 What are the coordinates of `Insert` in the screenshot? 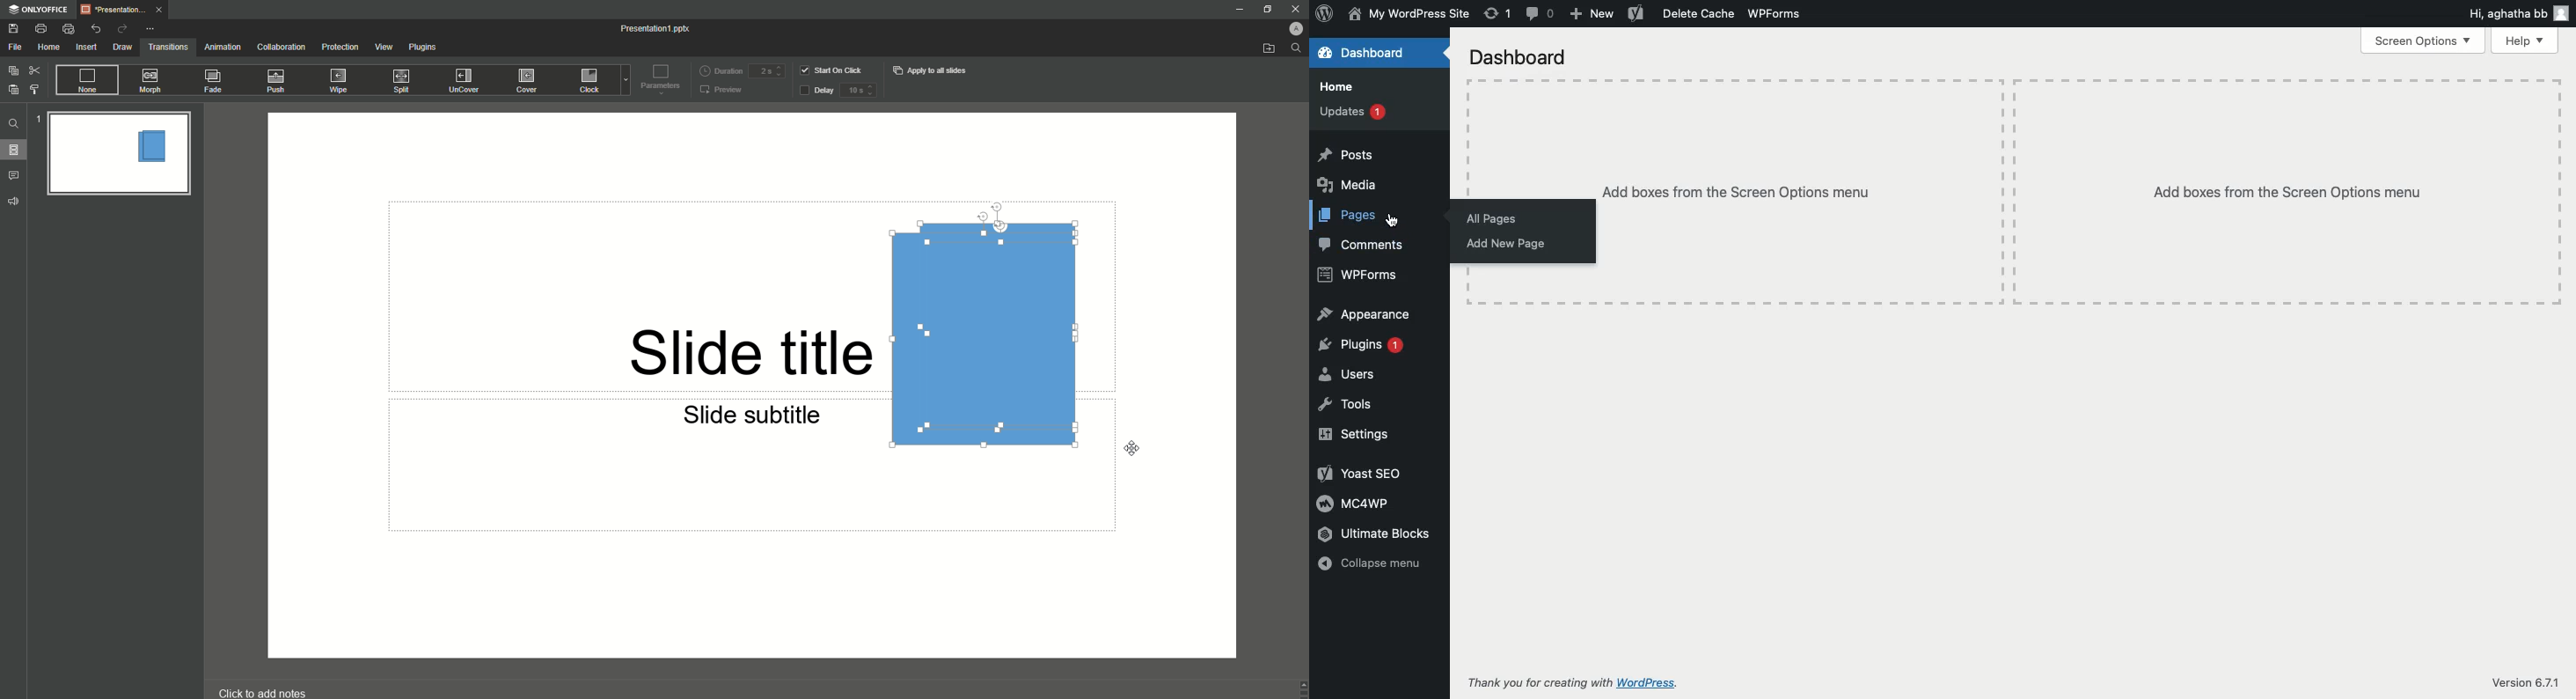 It's located at (86, 48).